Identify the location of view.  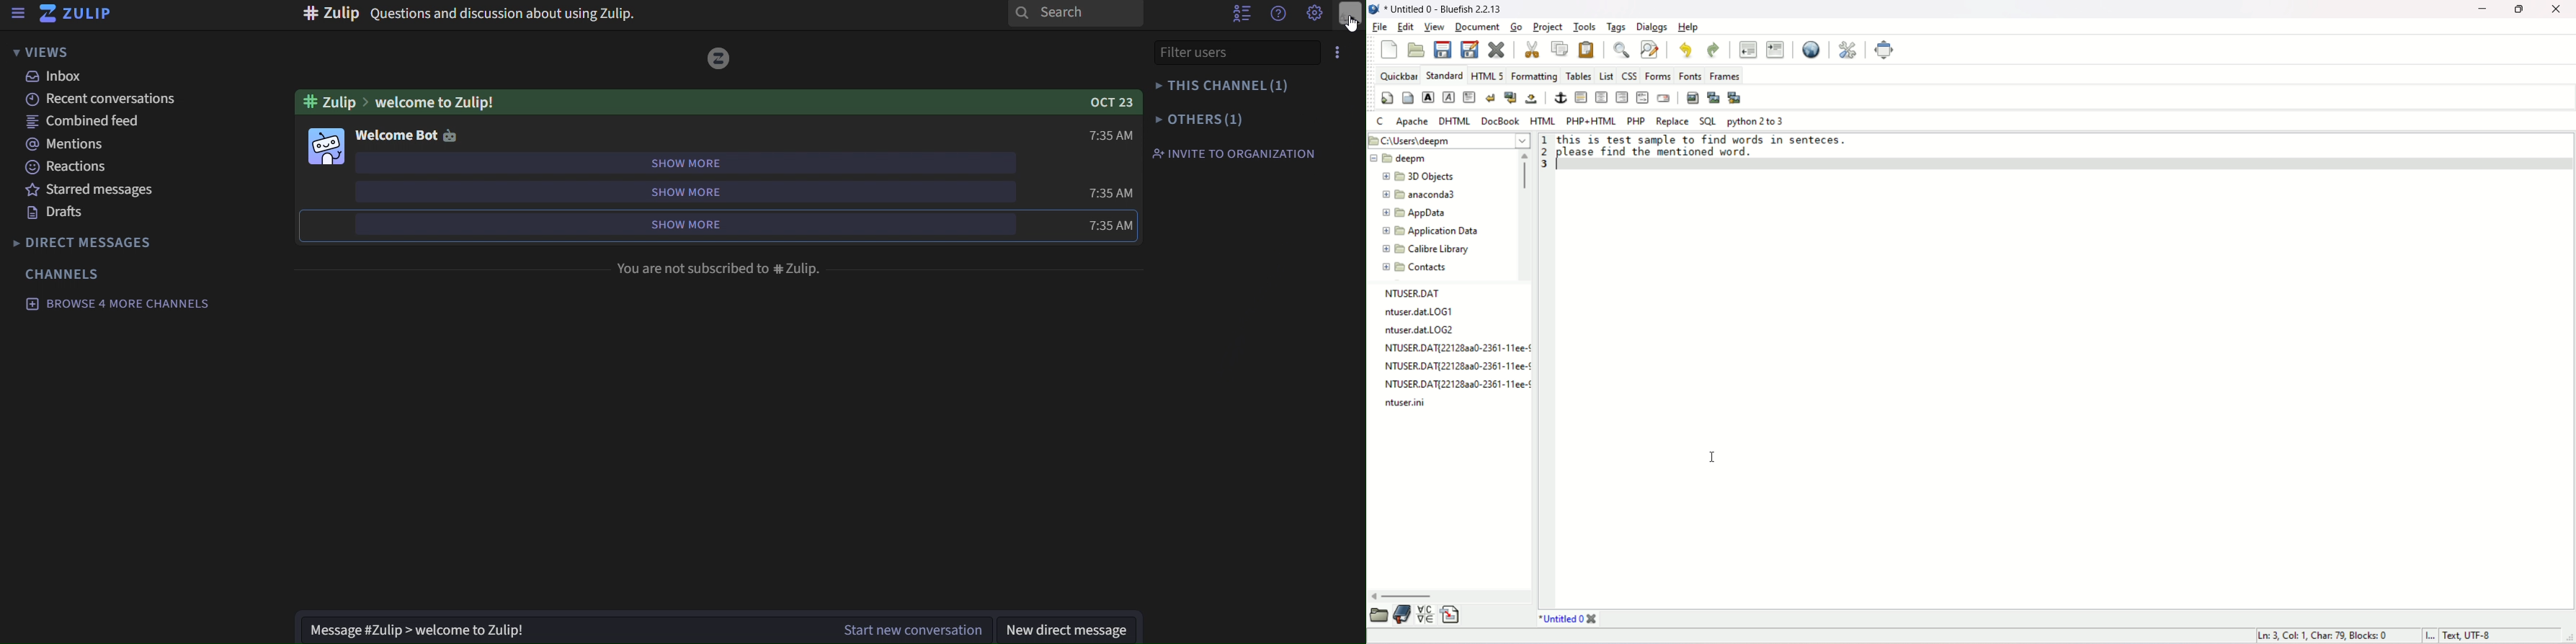
(42, 51).